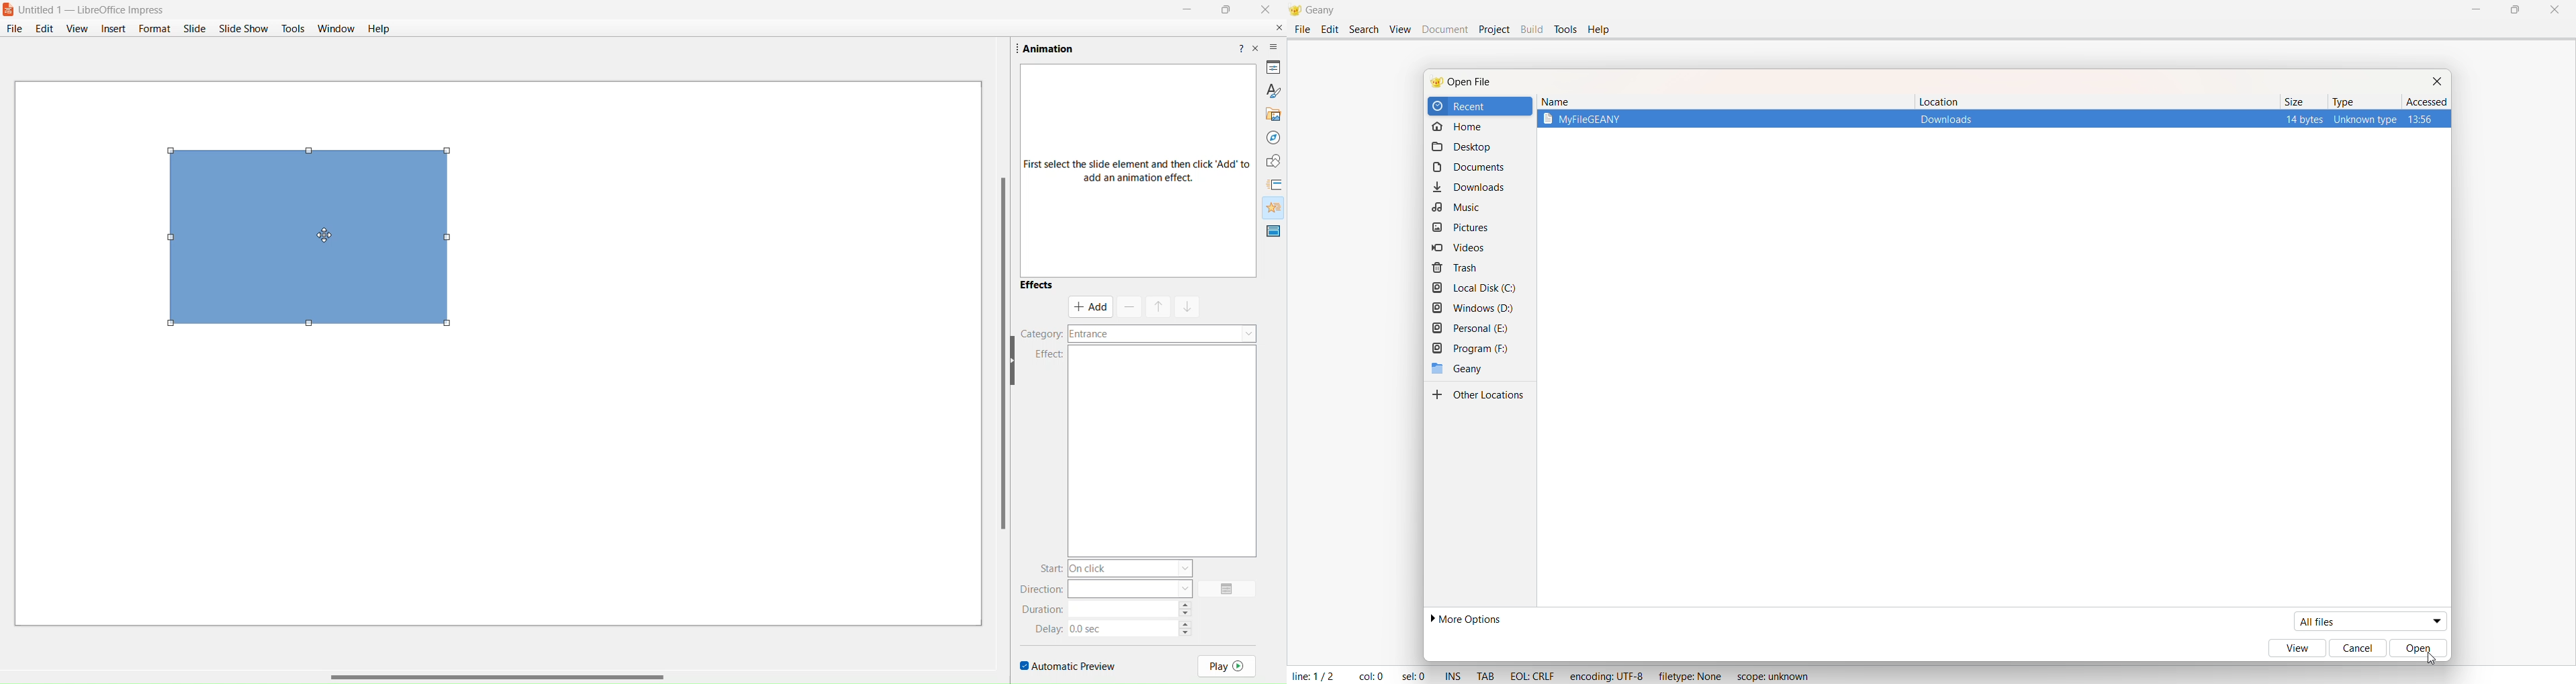 The width and height of the screenshot is (2576, 700). I want to click on Maximise, so click(1224, 11).